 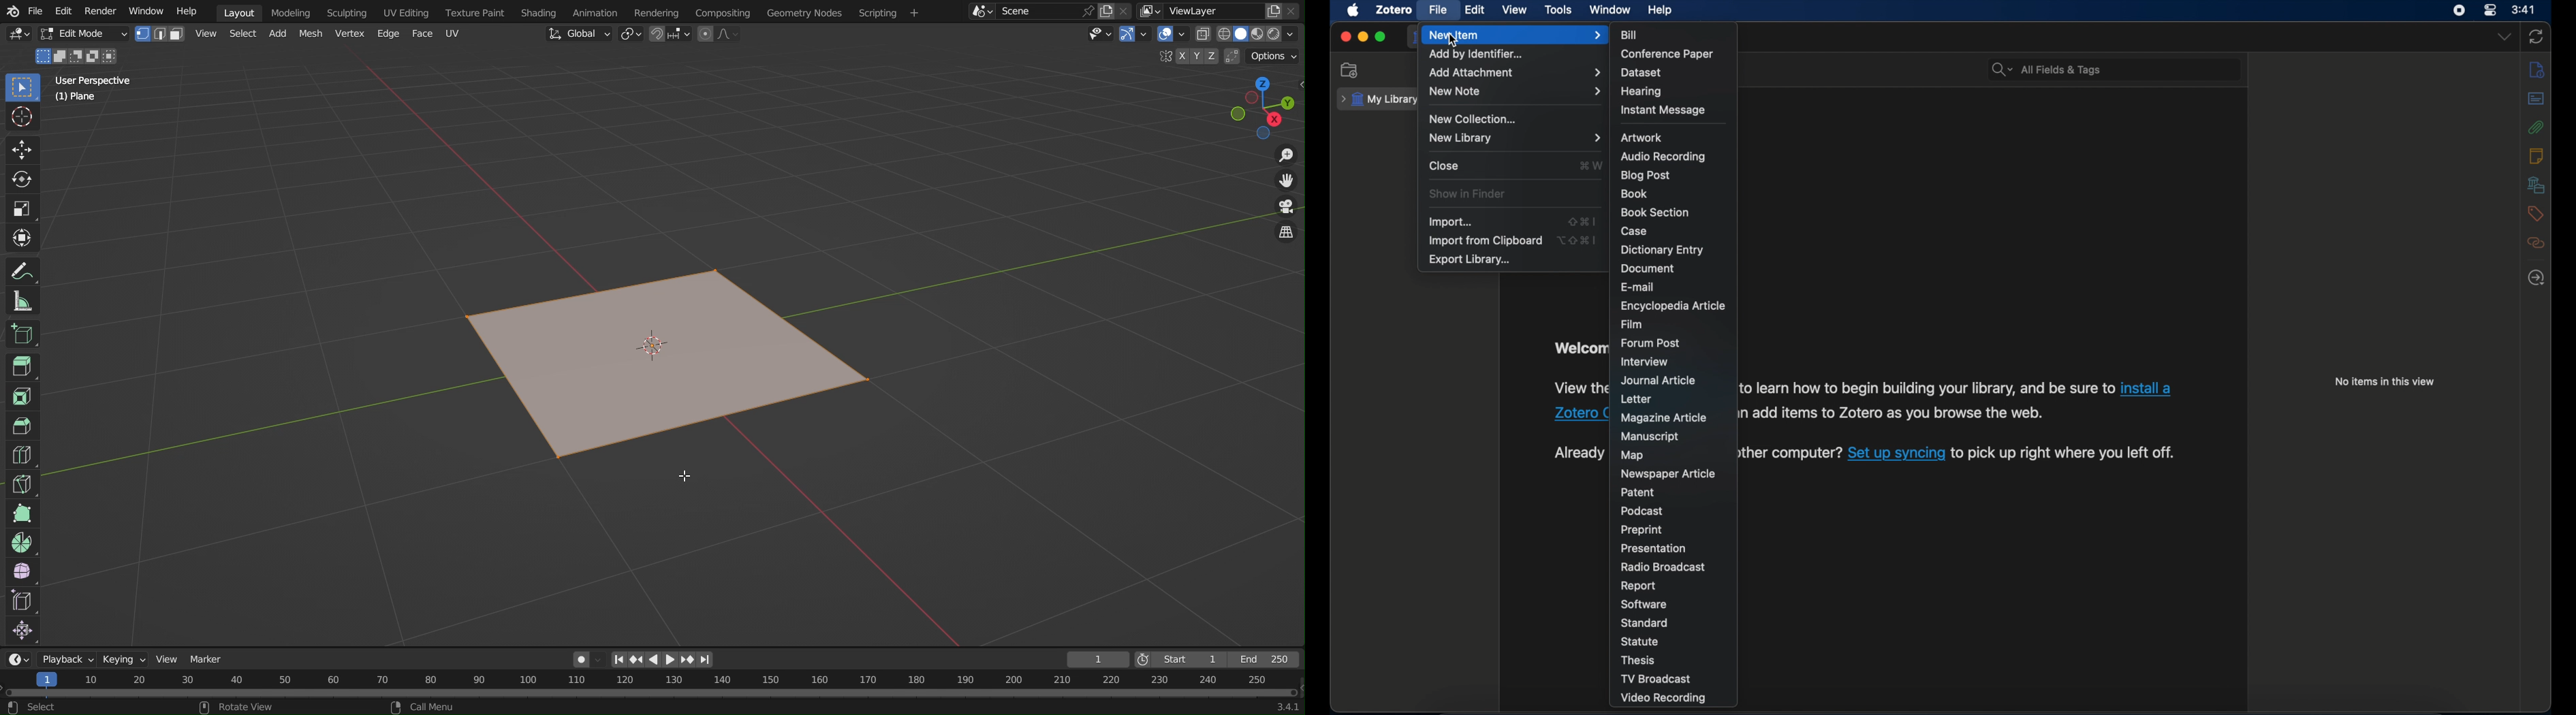 What do you see at coordinates (2537, 278) in the screenshot?
I see `locate` at bounding box center [2537, 278].